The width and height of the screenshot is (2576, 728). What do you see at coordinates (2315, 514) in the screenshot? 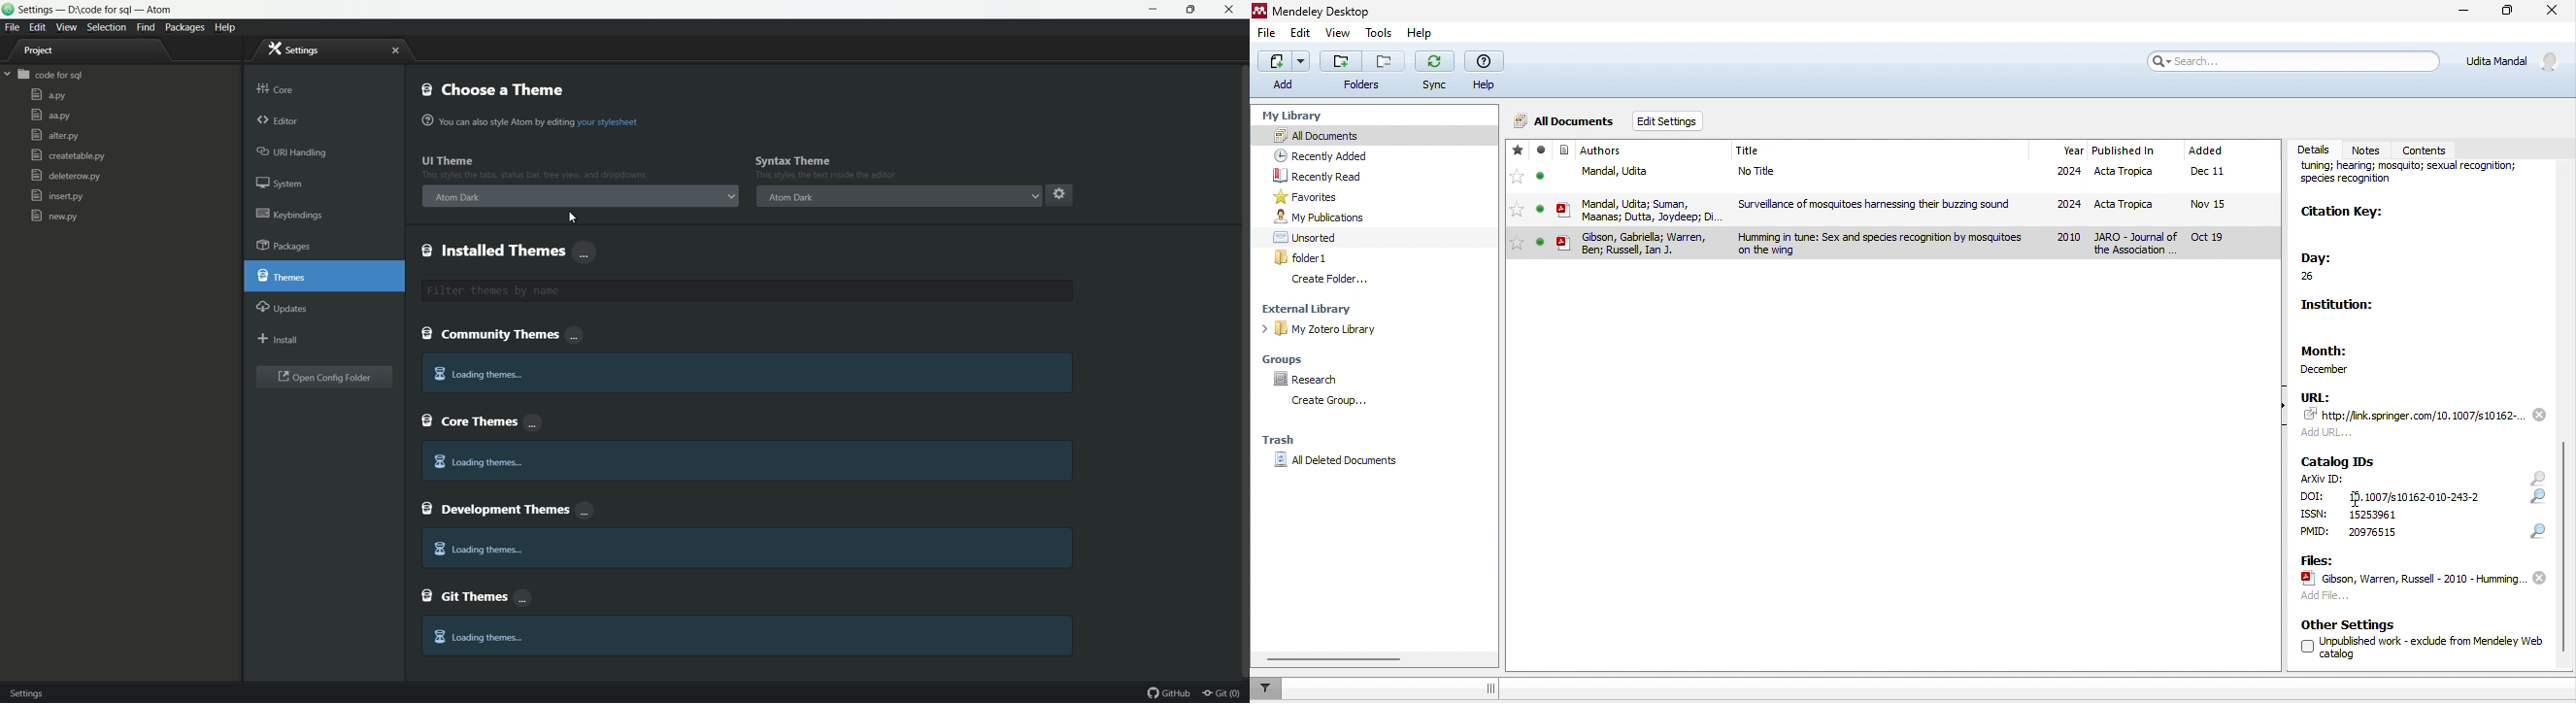
I see `text` at bounding box center [2315, 514].